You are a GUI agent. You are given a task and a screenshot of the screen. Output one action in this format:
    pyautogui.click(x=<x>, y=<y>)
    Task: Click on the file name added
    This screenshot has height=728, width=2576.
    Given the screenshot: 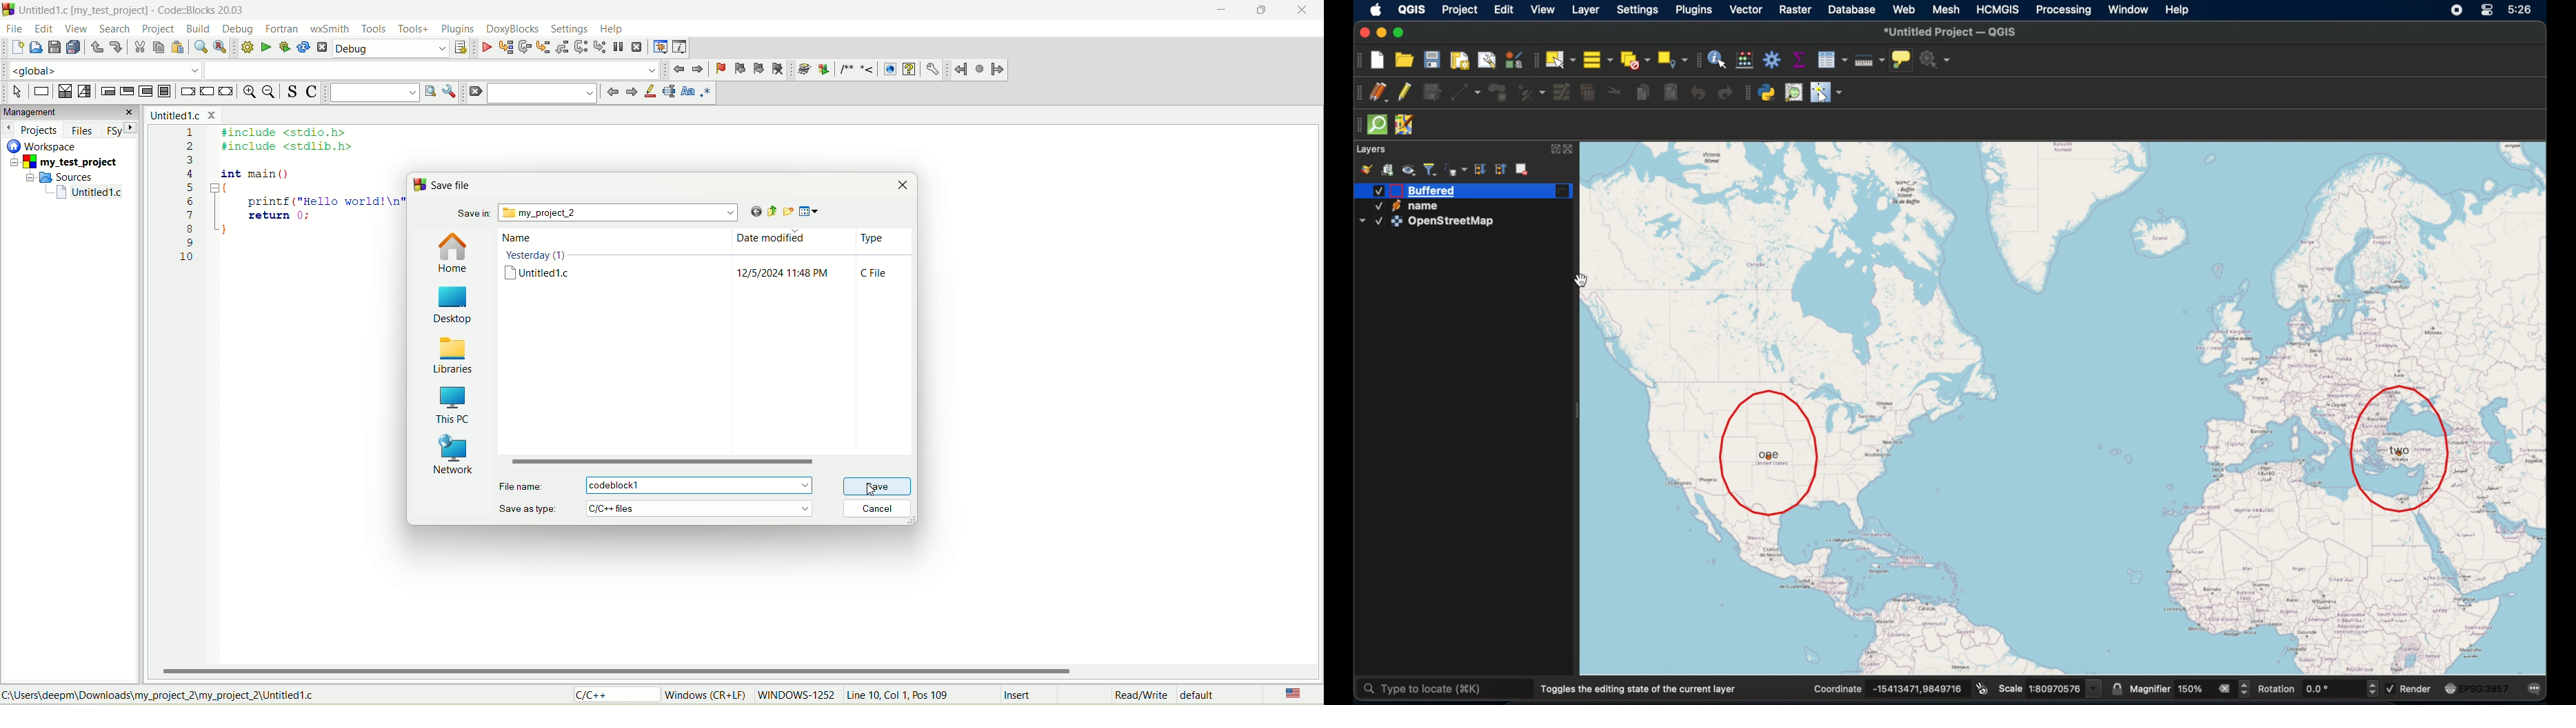 What is the action you would take?
    pyautogui.click(x=704, y=485)
    